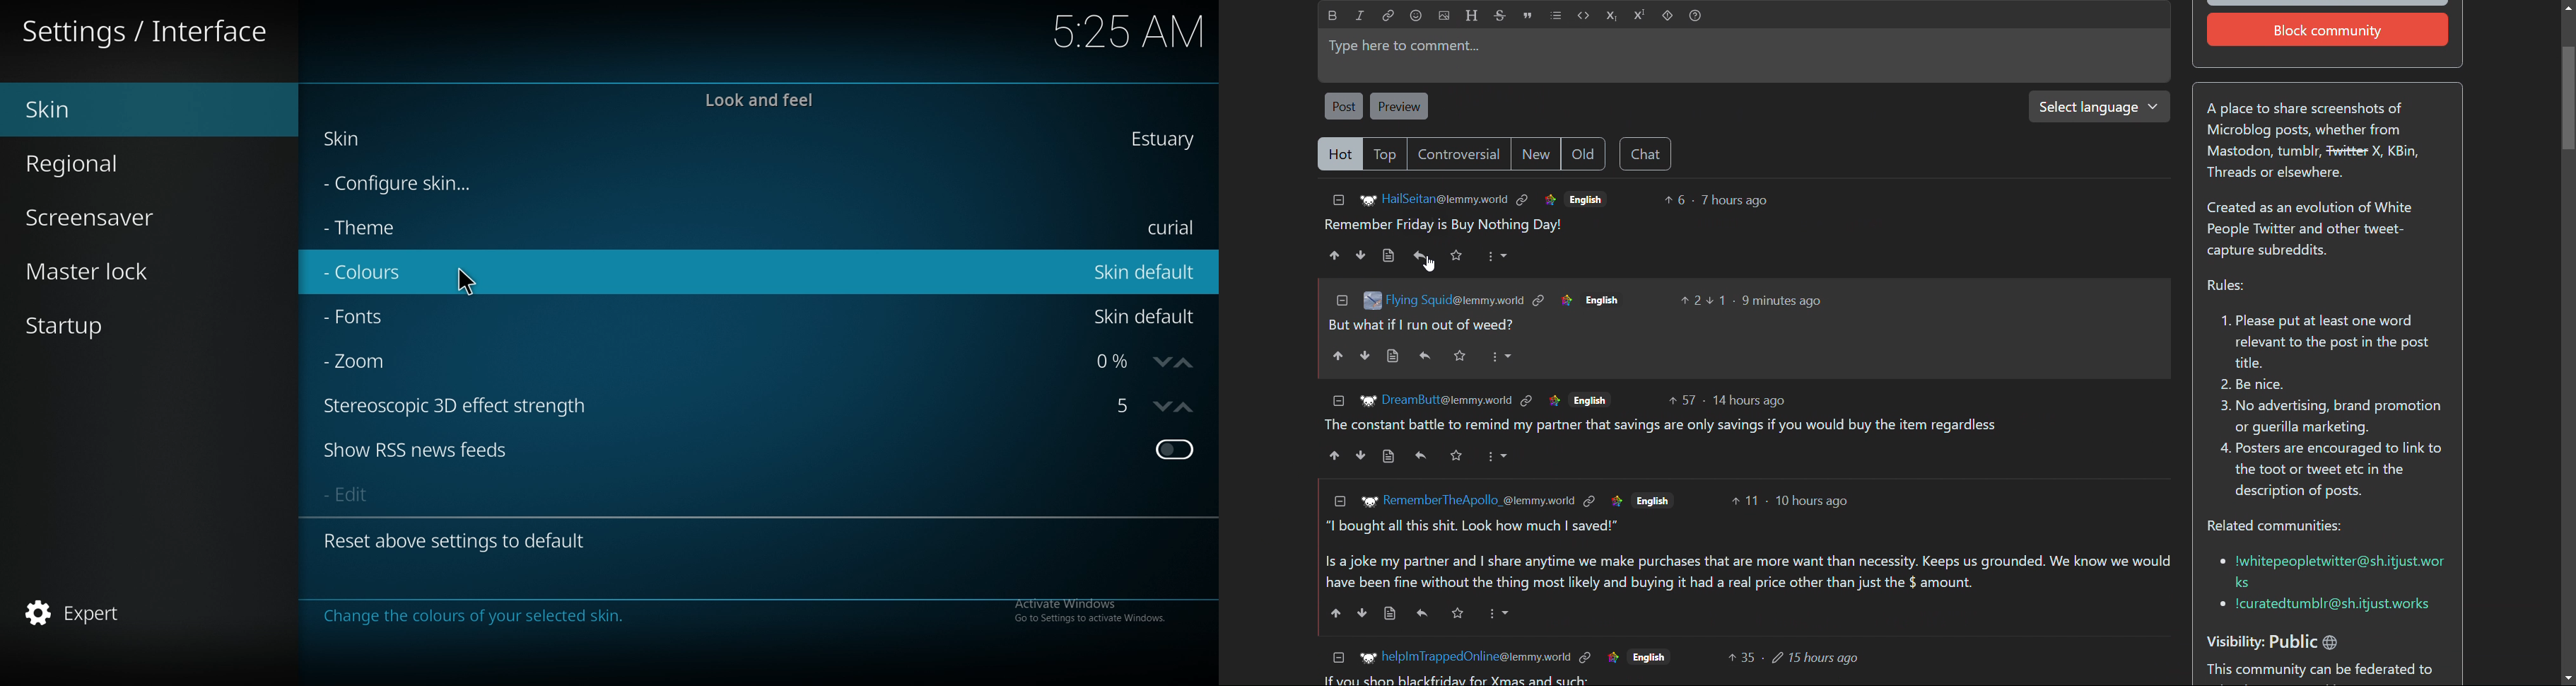  I want to click on language, so click(1586, 198).